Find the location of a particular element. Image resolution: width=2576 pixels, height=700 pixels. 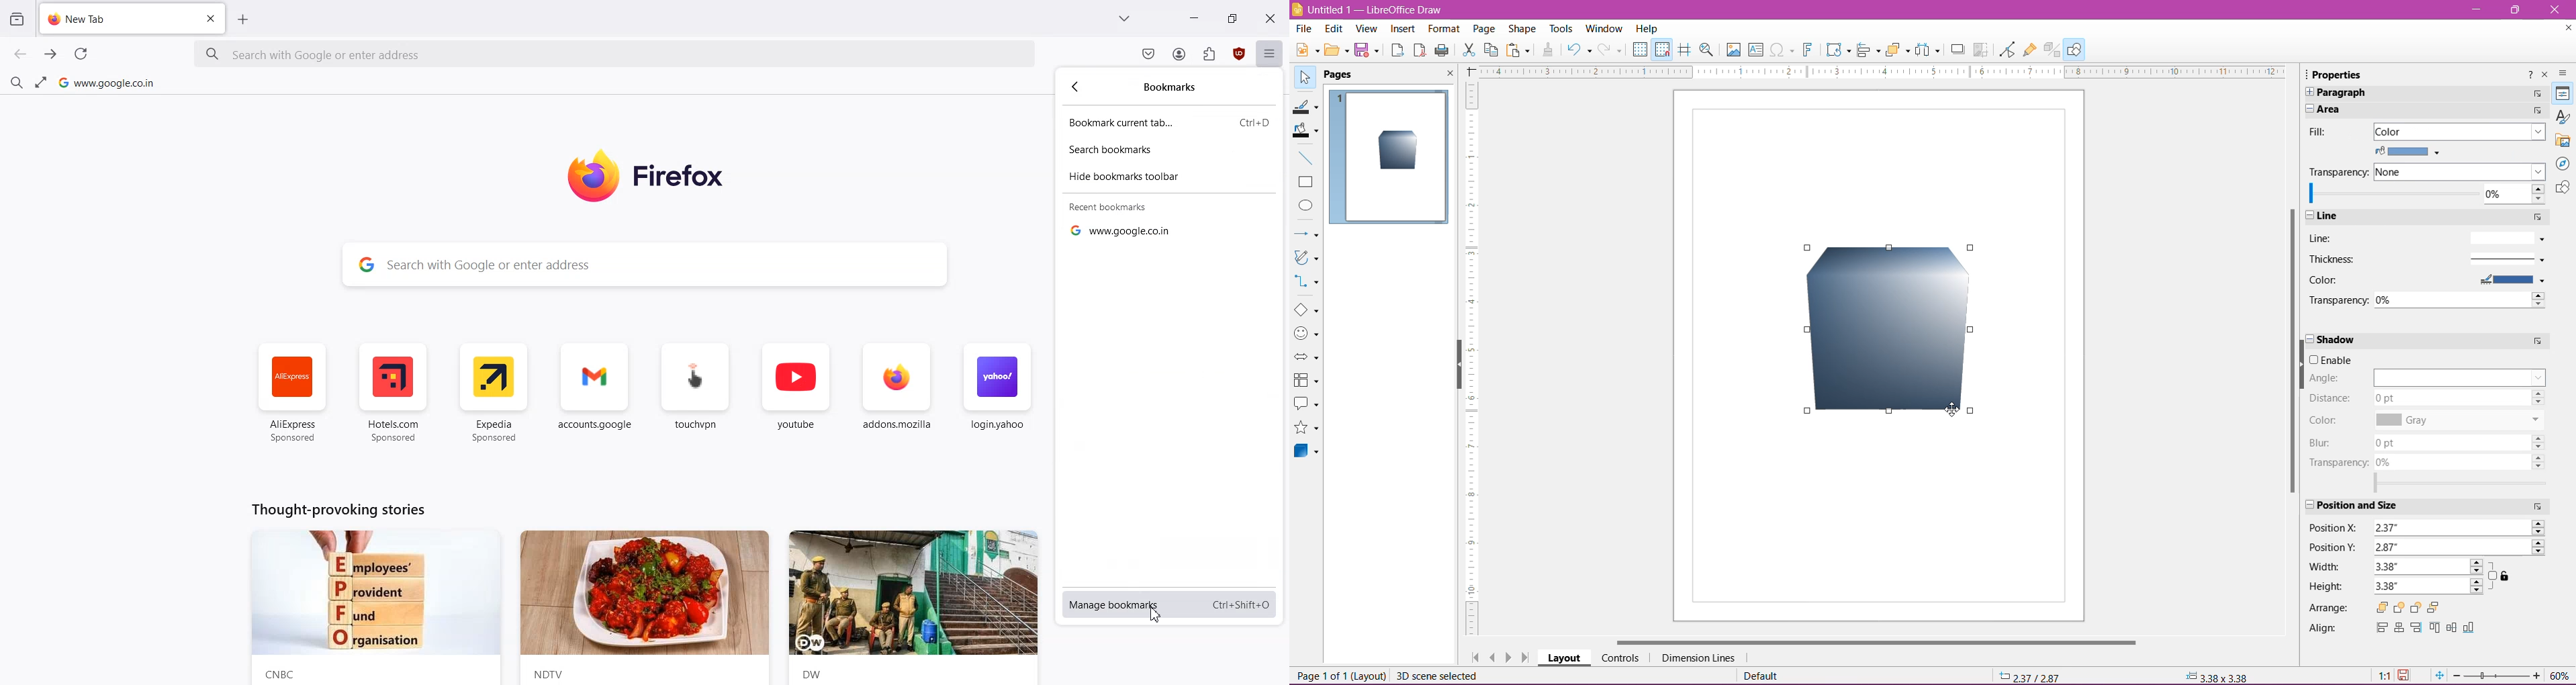

Send to Back is located at coordinates (2440, 607).